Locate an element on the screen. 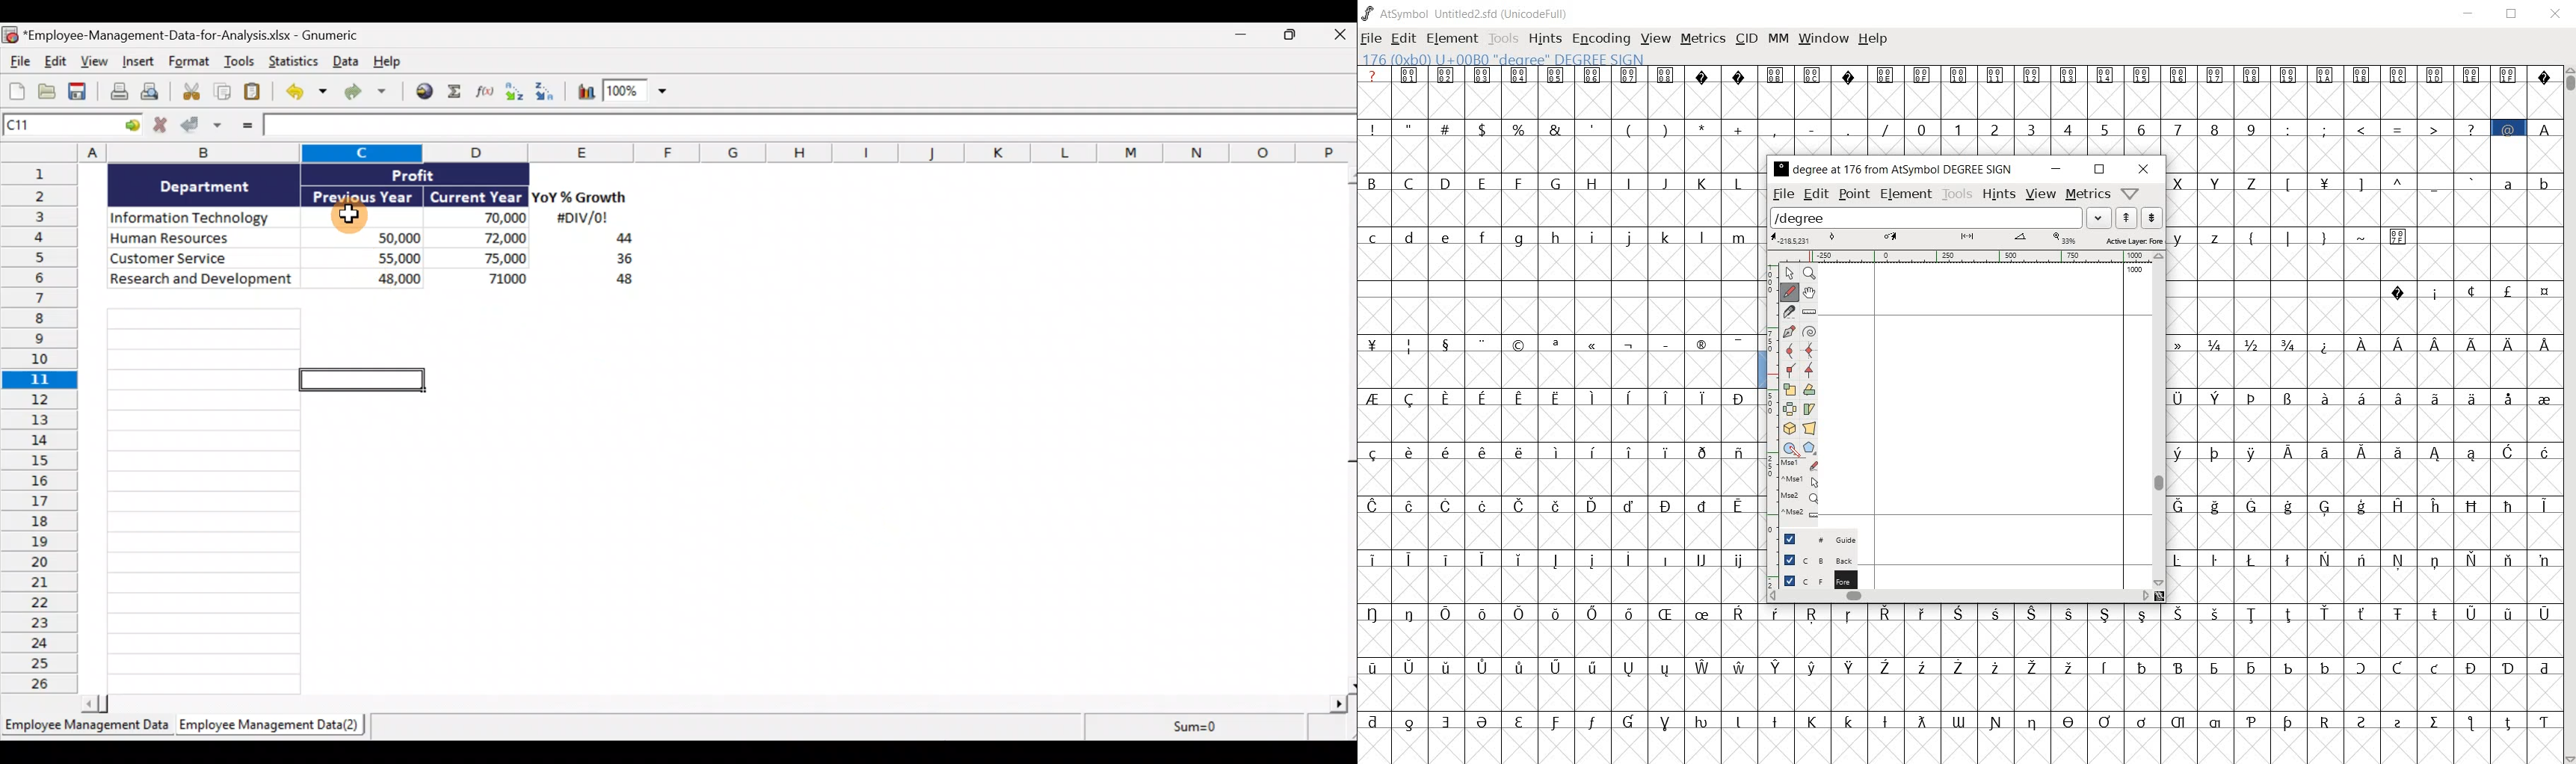 The height and width of the screenshot is (784, 2576). Employee Management Data is located at coordinates (86, 725).